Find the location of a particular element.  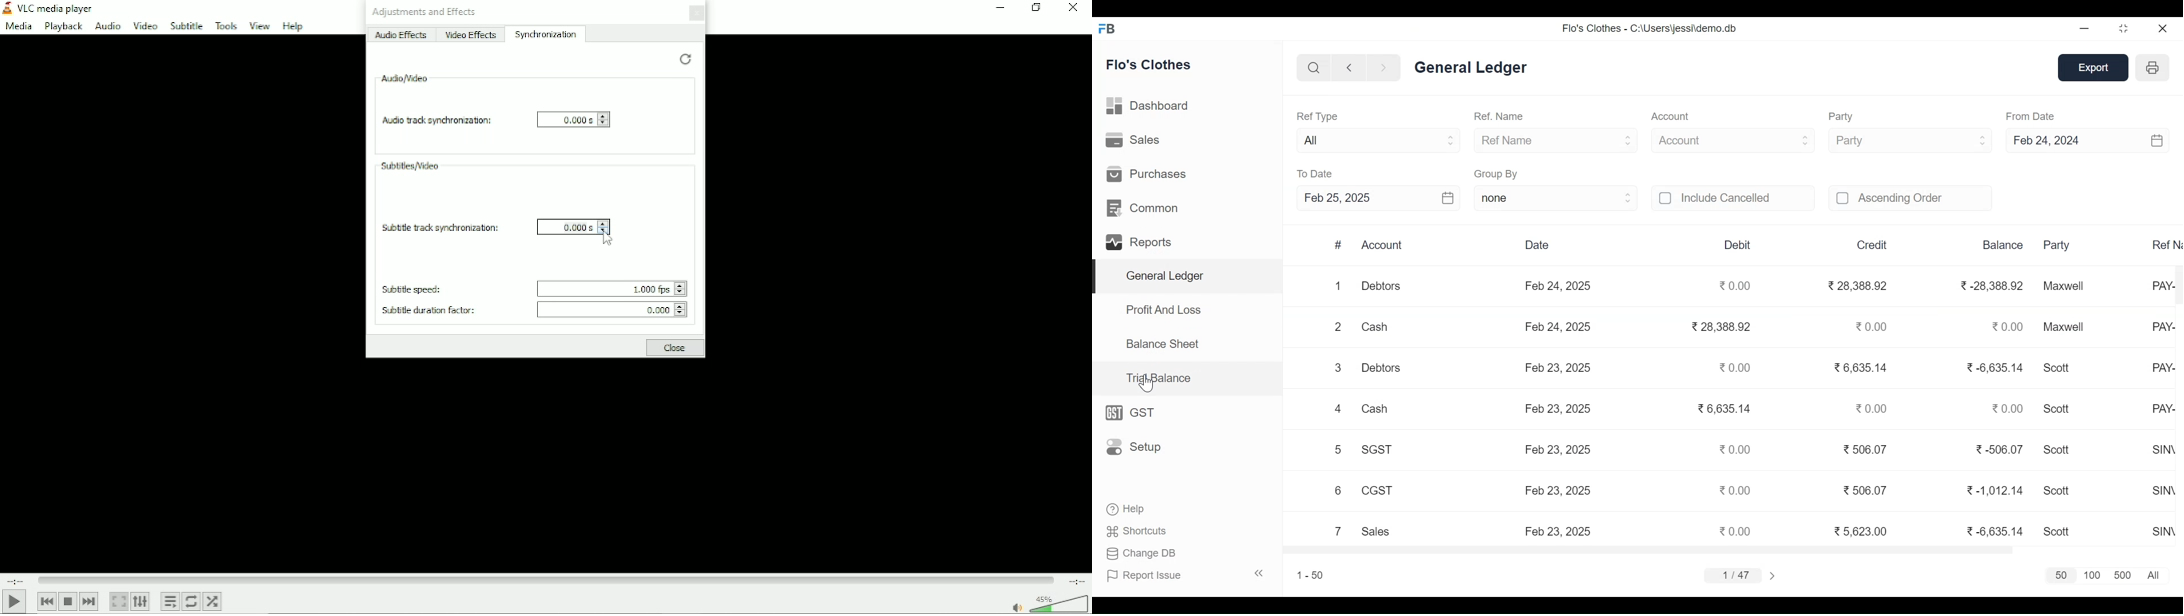

Feb 23, 2025 is located at coordinates (1558, 531).